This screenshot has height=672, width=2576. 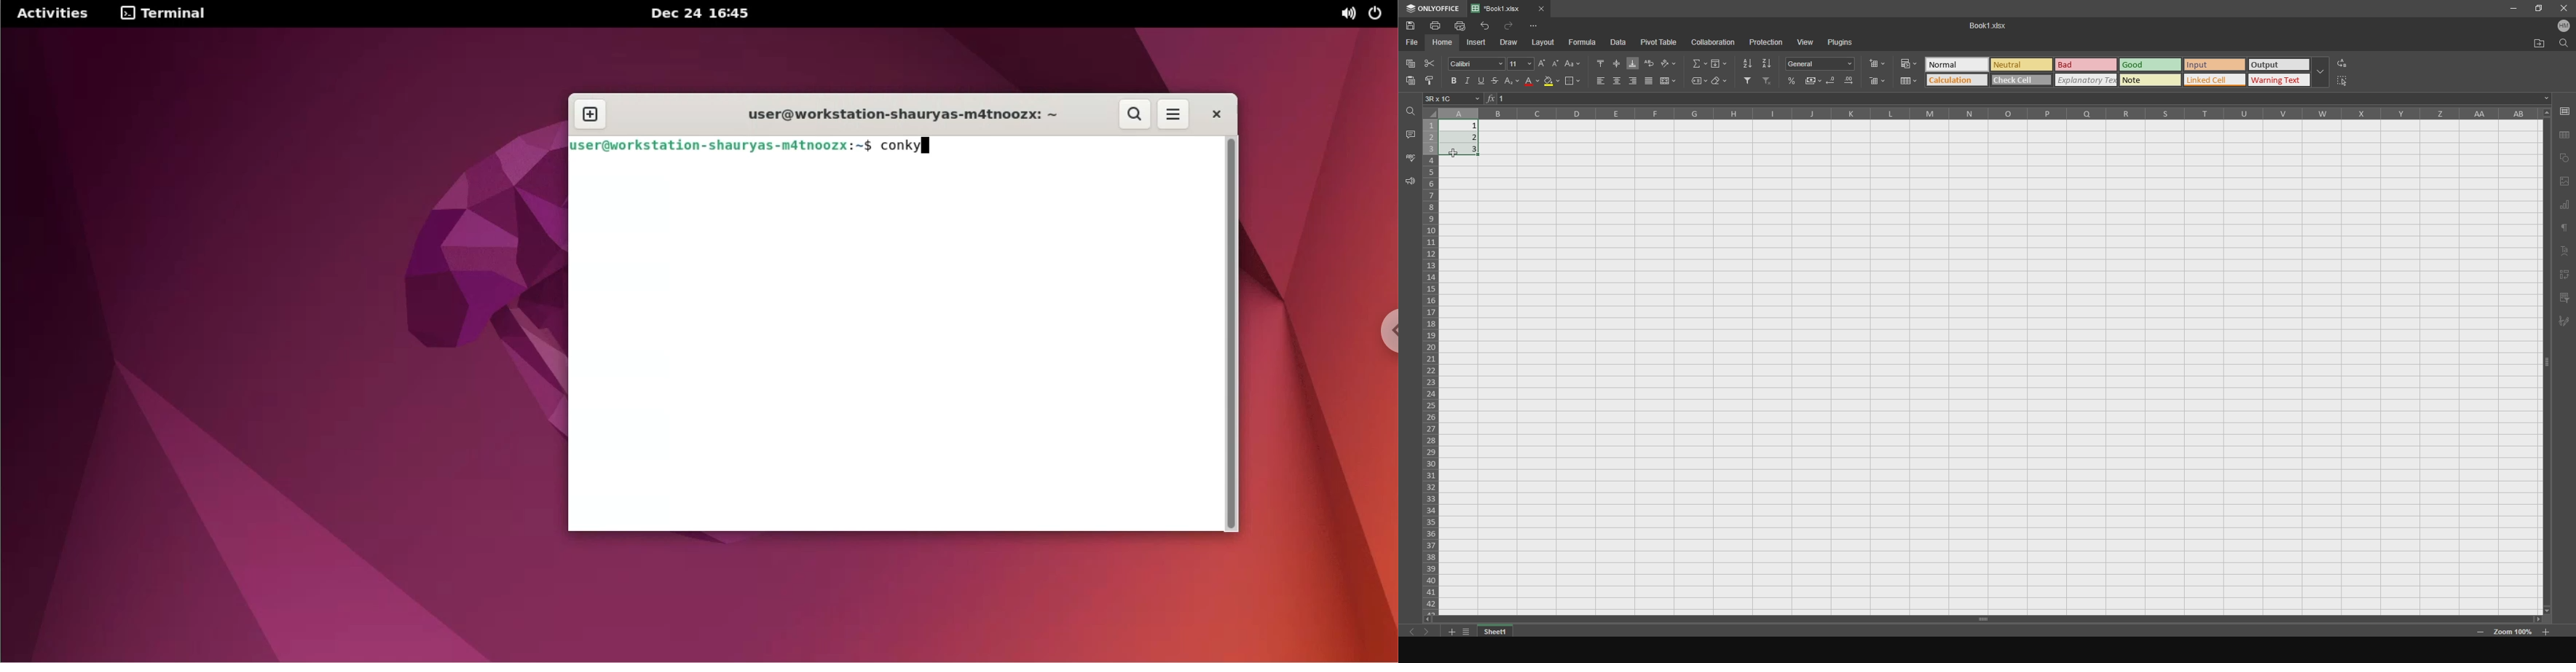 What do you see at coordinates (1524, 7) in the screenshot?
I see `file tab` at bounding box center [1524, 7].